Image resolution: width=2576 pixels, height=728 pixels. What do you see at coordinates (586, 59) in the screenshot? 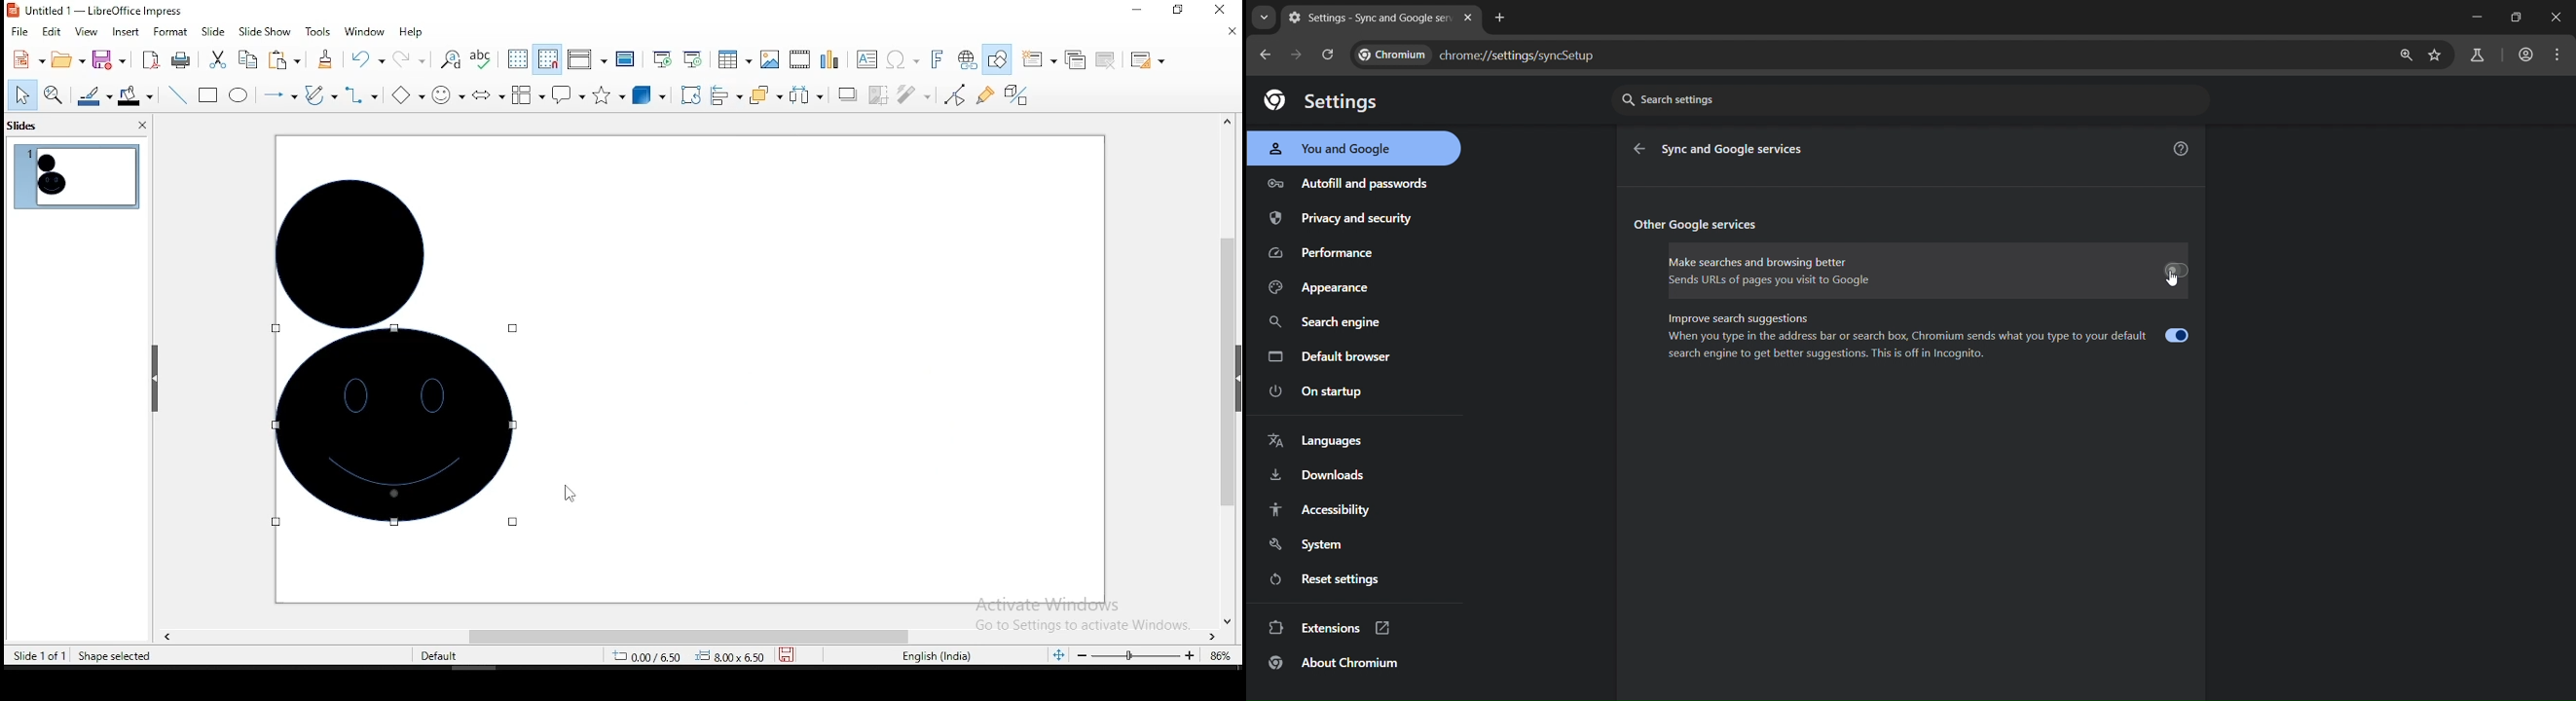
I see `display views` at bounding box center [586, 59].